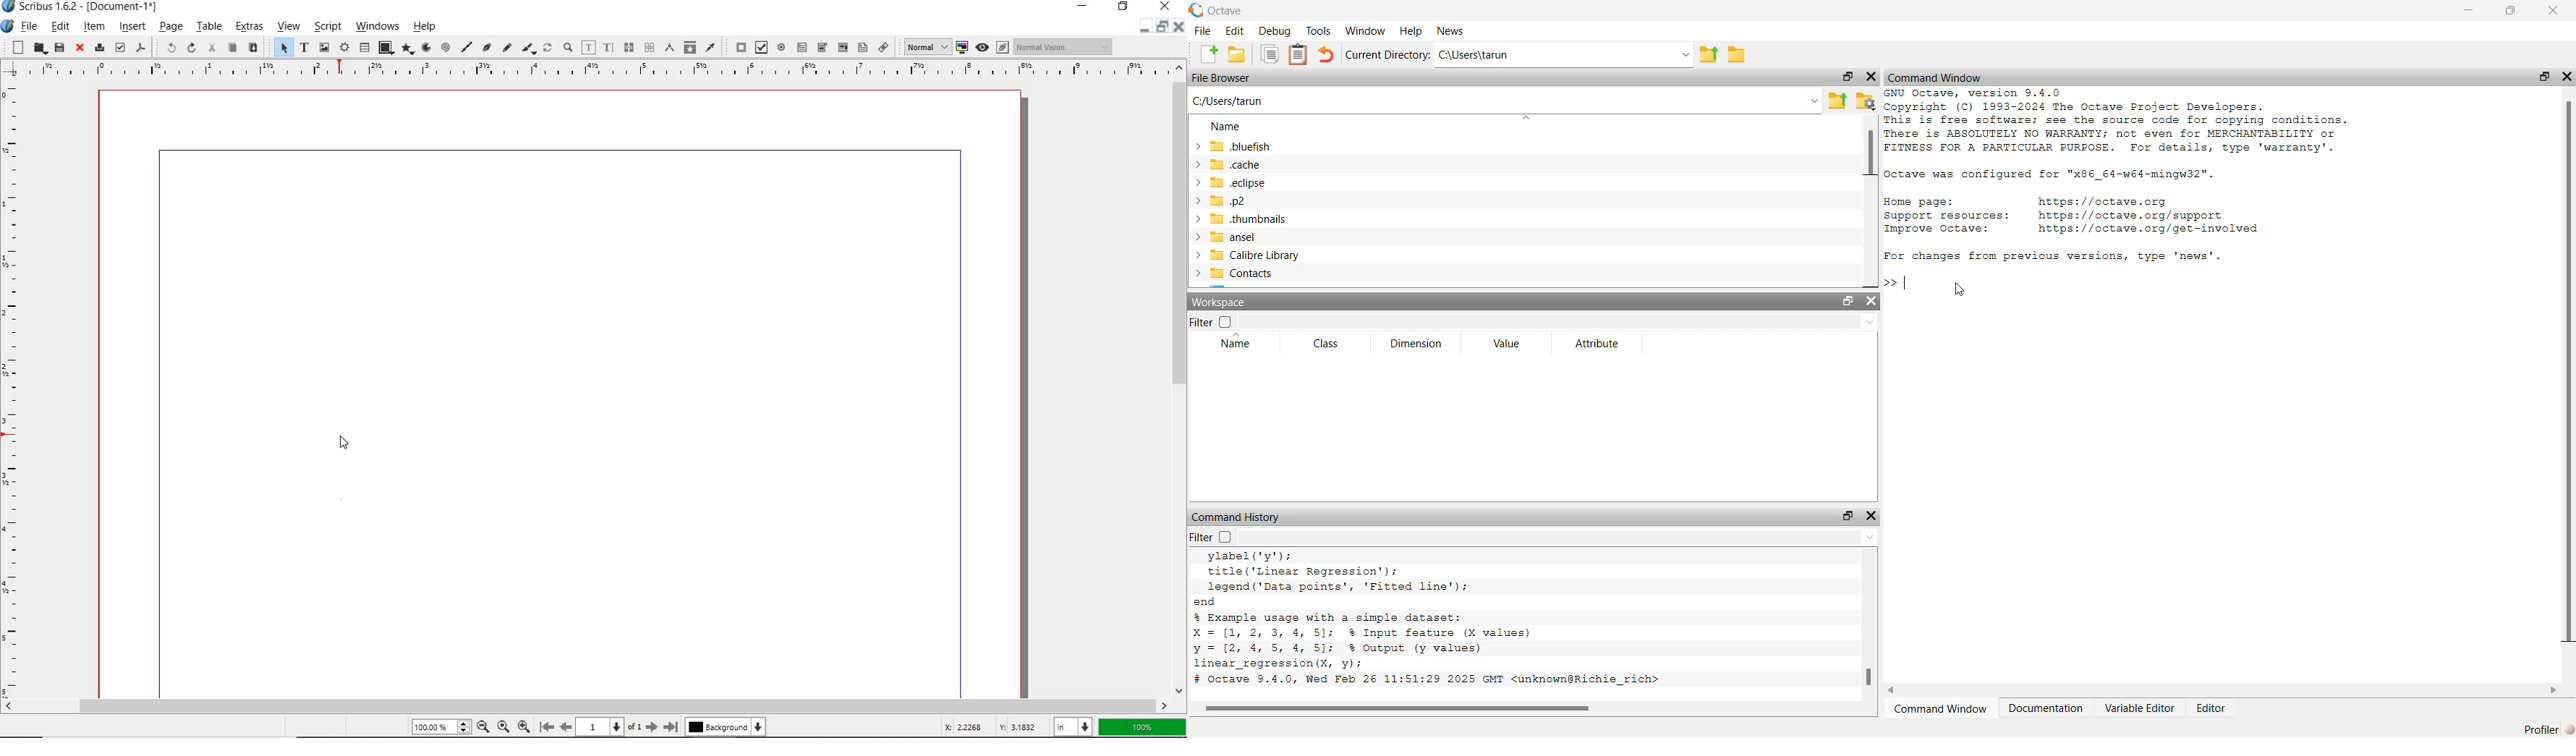 Image resolution: width=2576 pixels, height=756 pixels. What do you see at coordinates (1849, 77) in the screenshot?
I see `unlock widget` at bounding box center [1849, 77].